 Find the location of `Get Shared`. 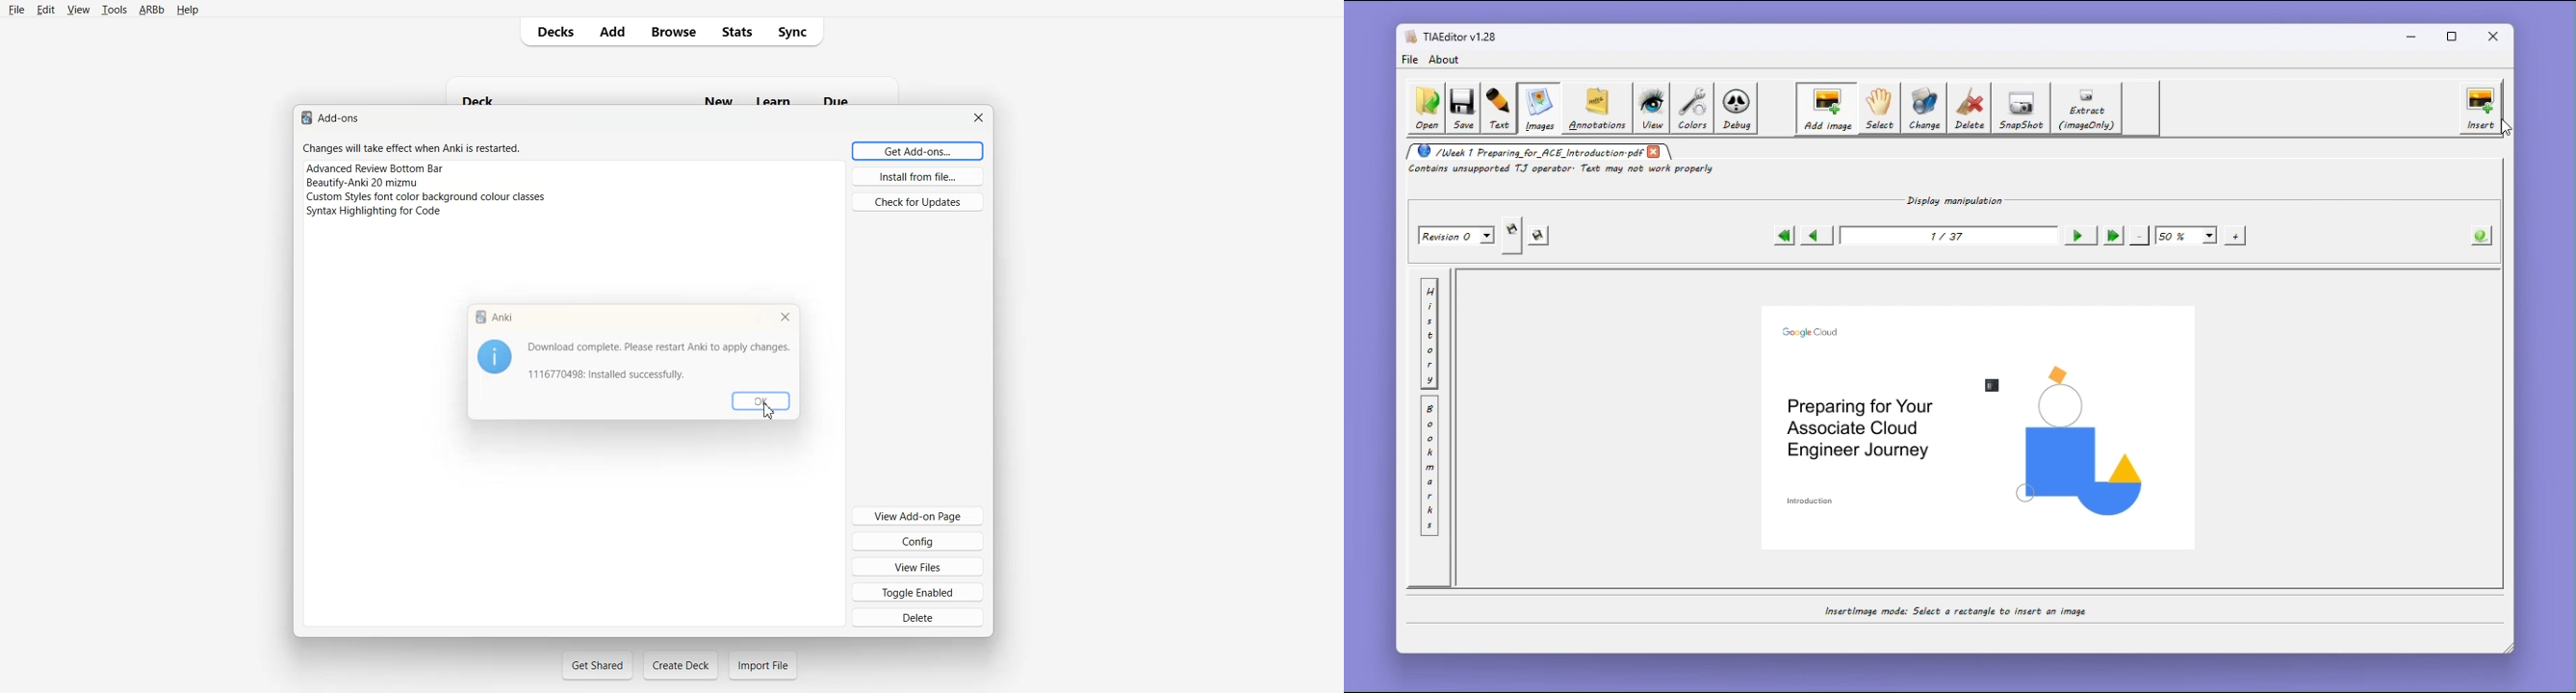

Get Shared is located at coordinates (598, 664).